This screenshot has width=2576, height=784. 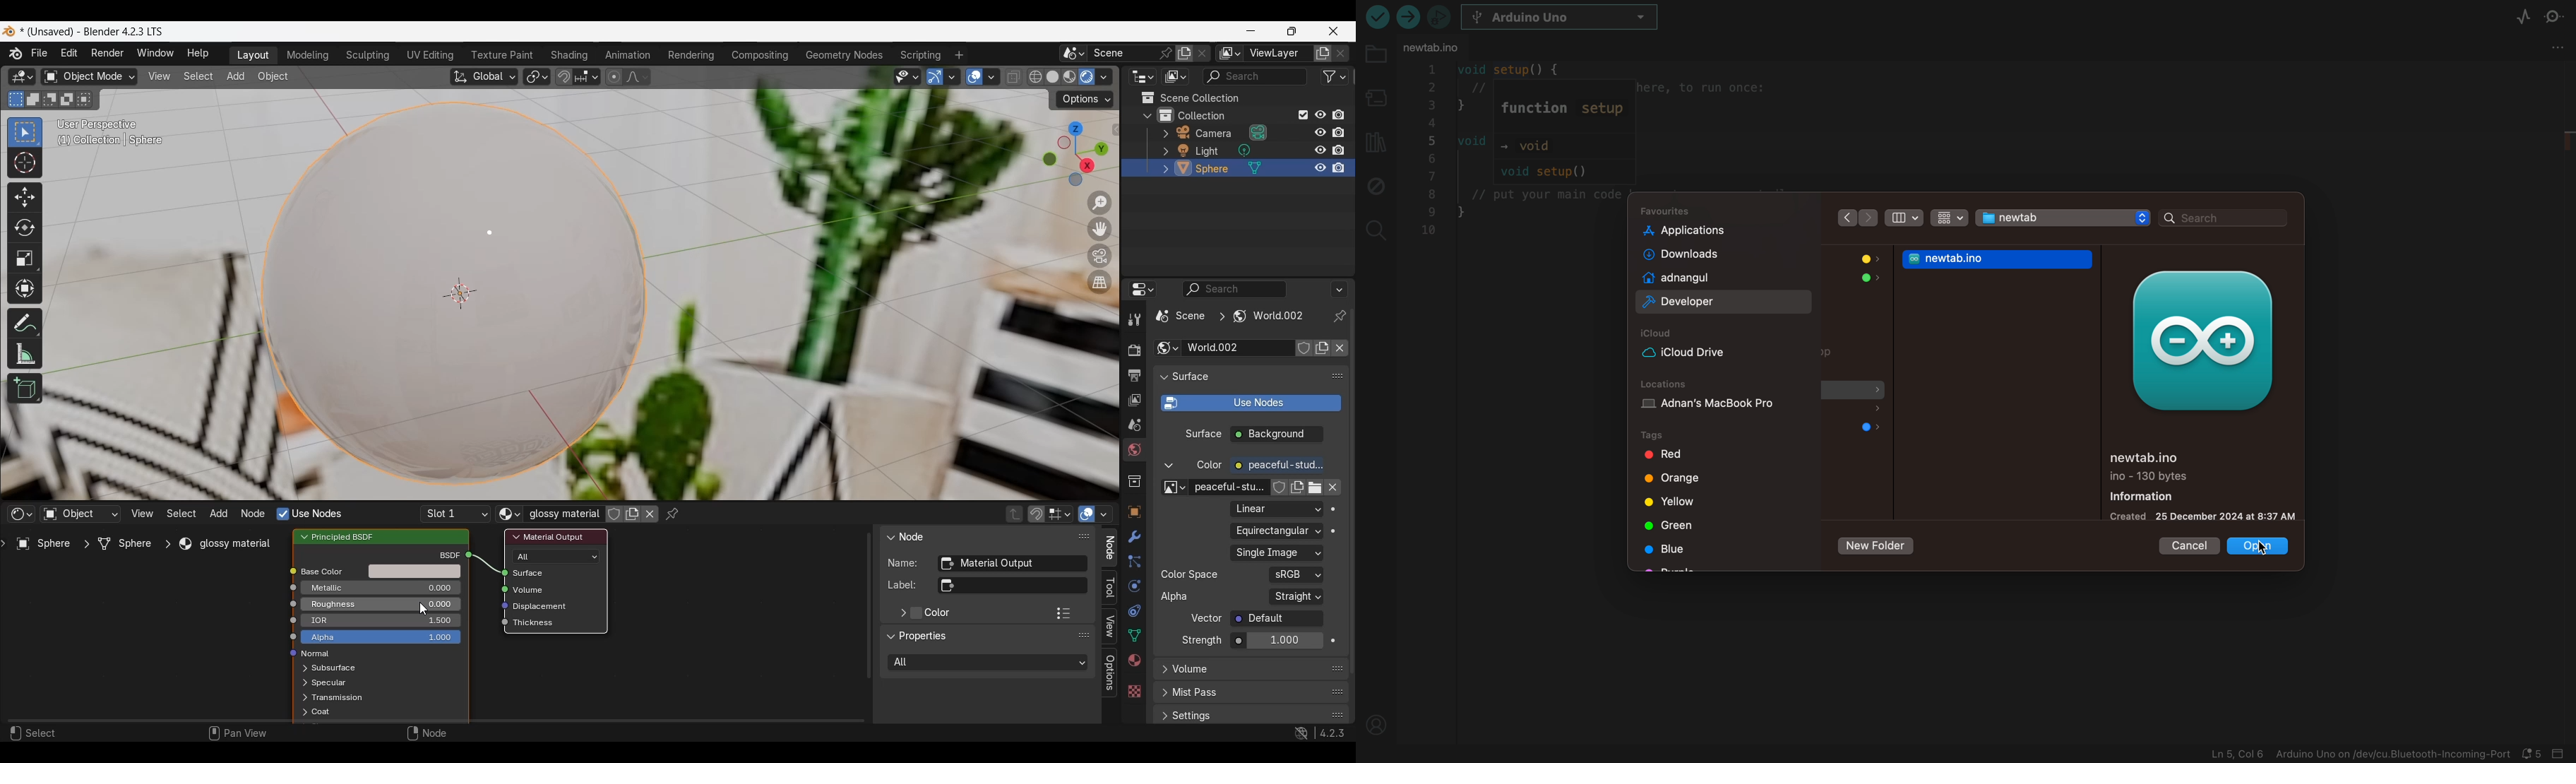 I want to click on file, so click(x=1831, y=356).